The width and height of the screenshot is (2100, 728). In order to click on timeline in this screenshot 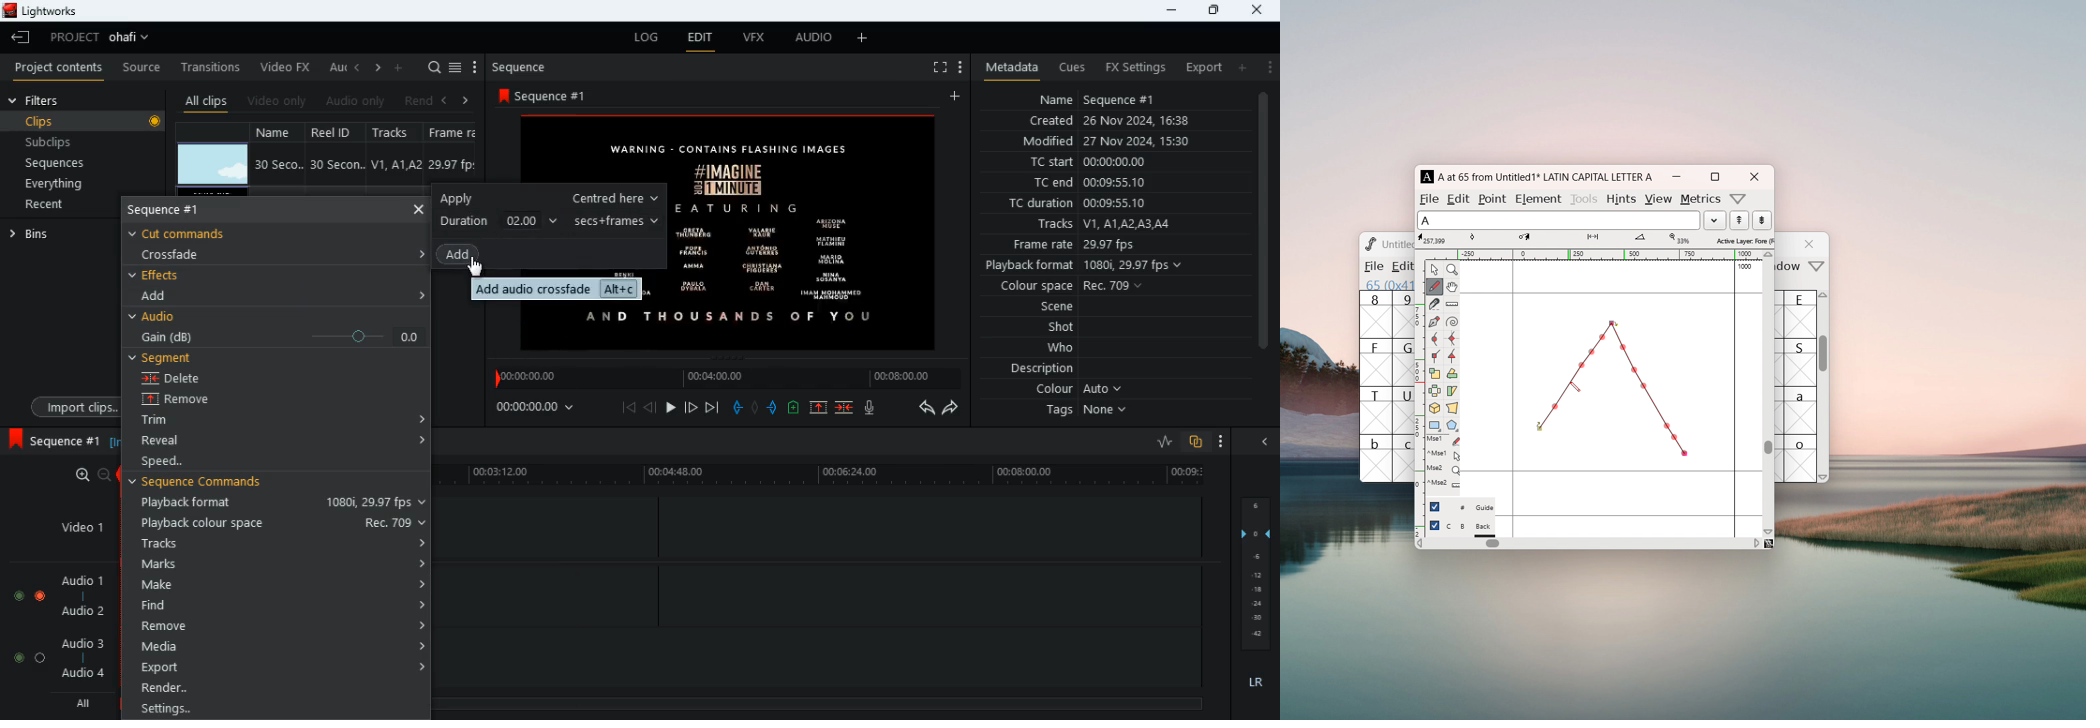, I will do `click(724, 377)`.